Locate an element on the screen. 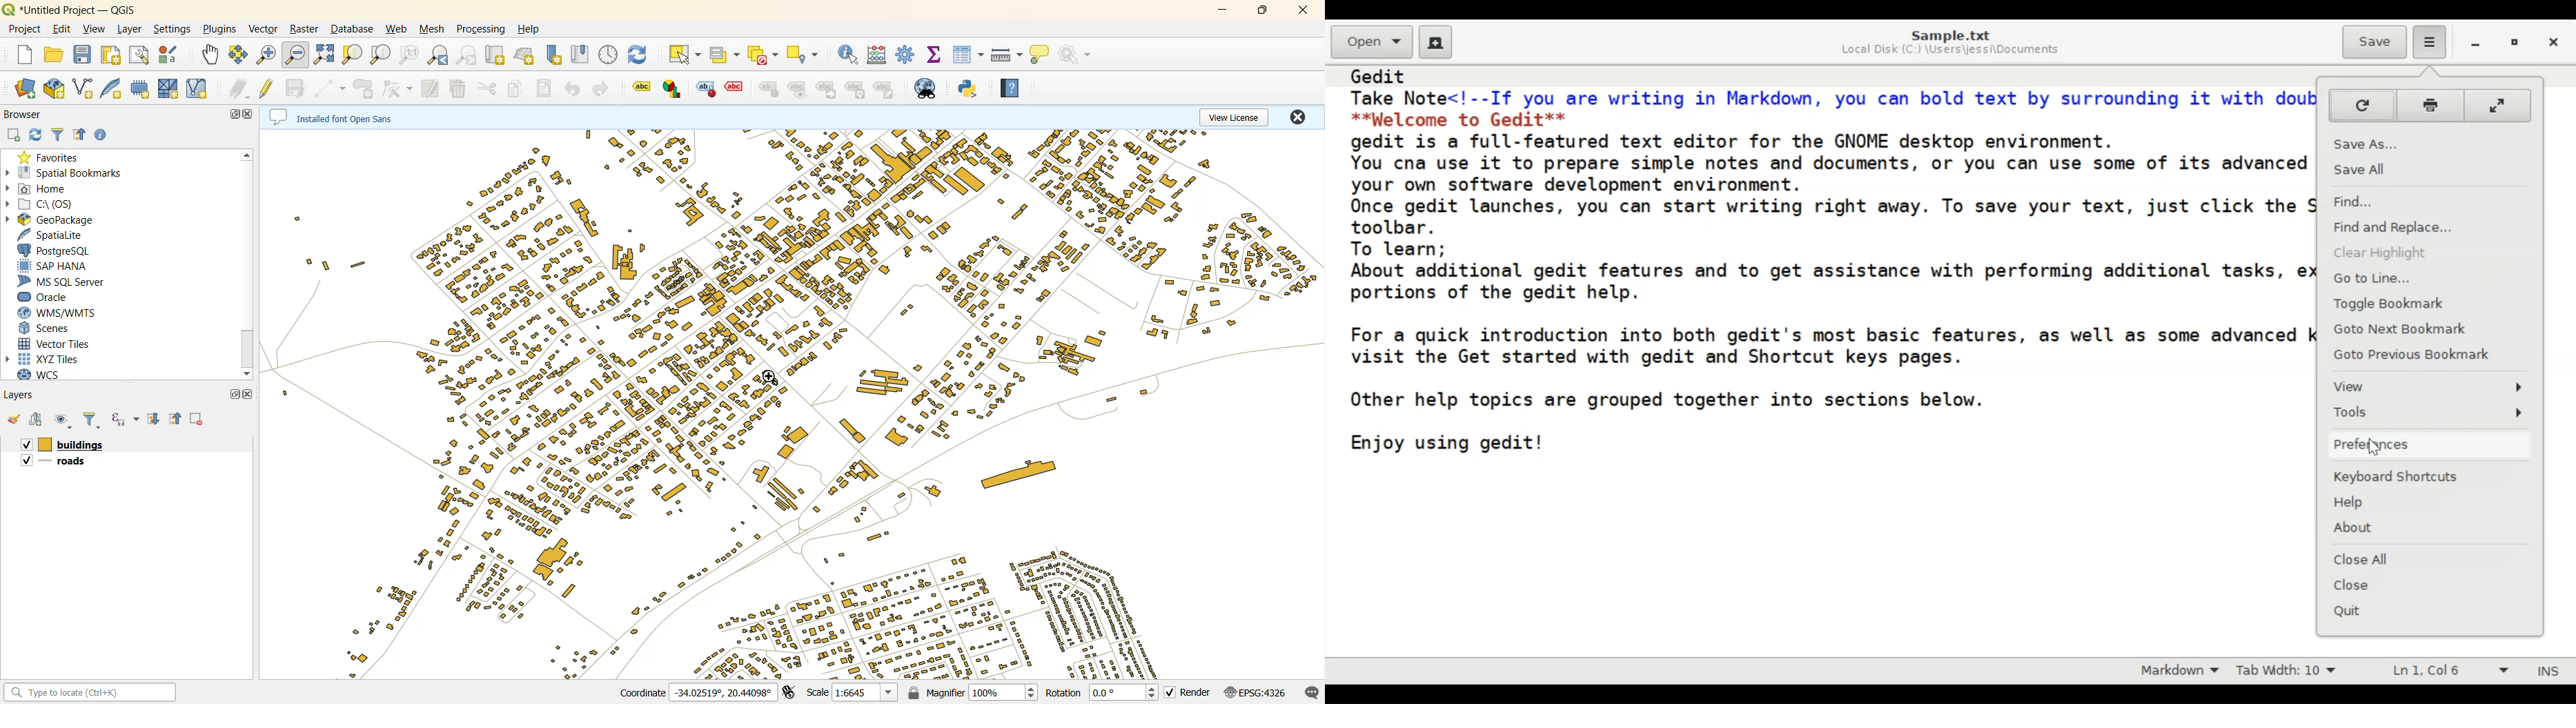  edits is located at coordinates (239, 88).